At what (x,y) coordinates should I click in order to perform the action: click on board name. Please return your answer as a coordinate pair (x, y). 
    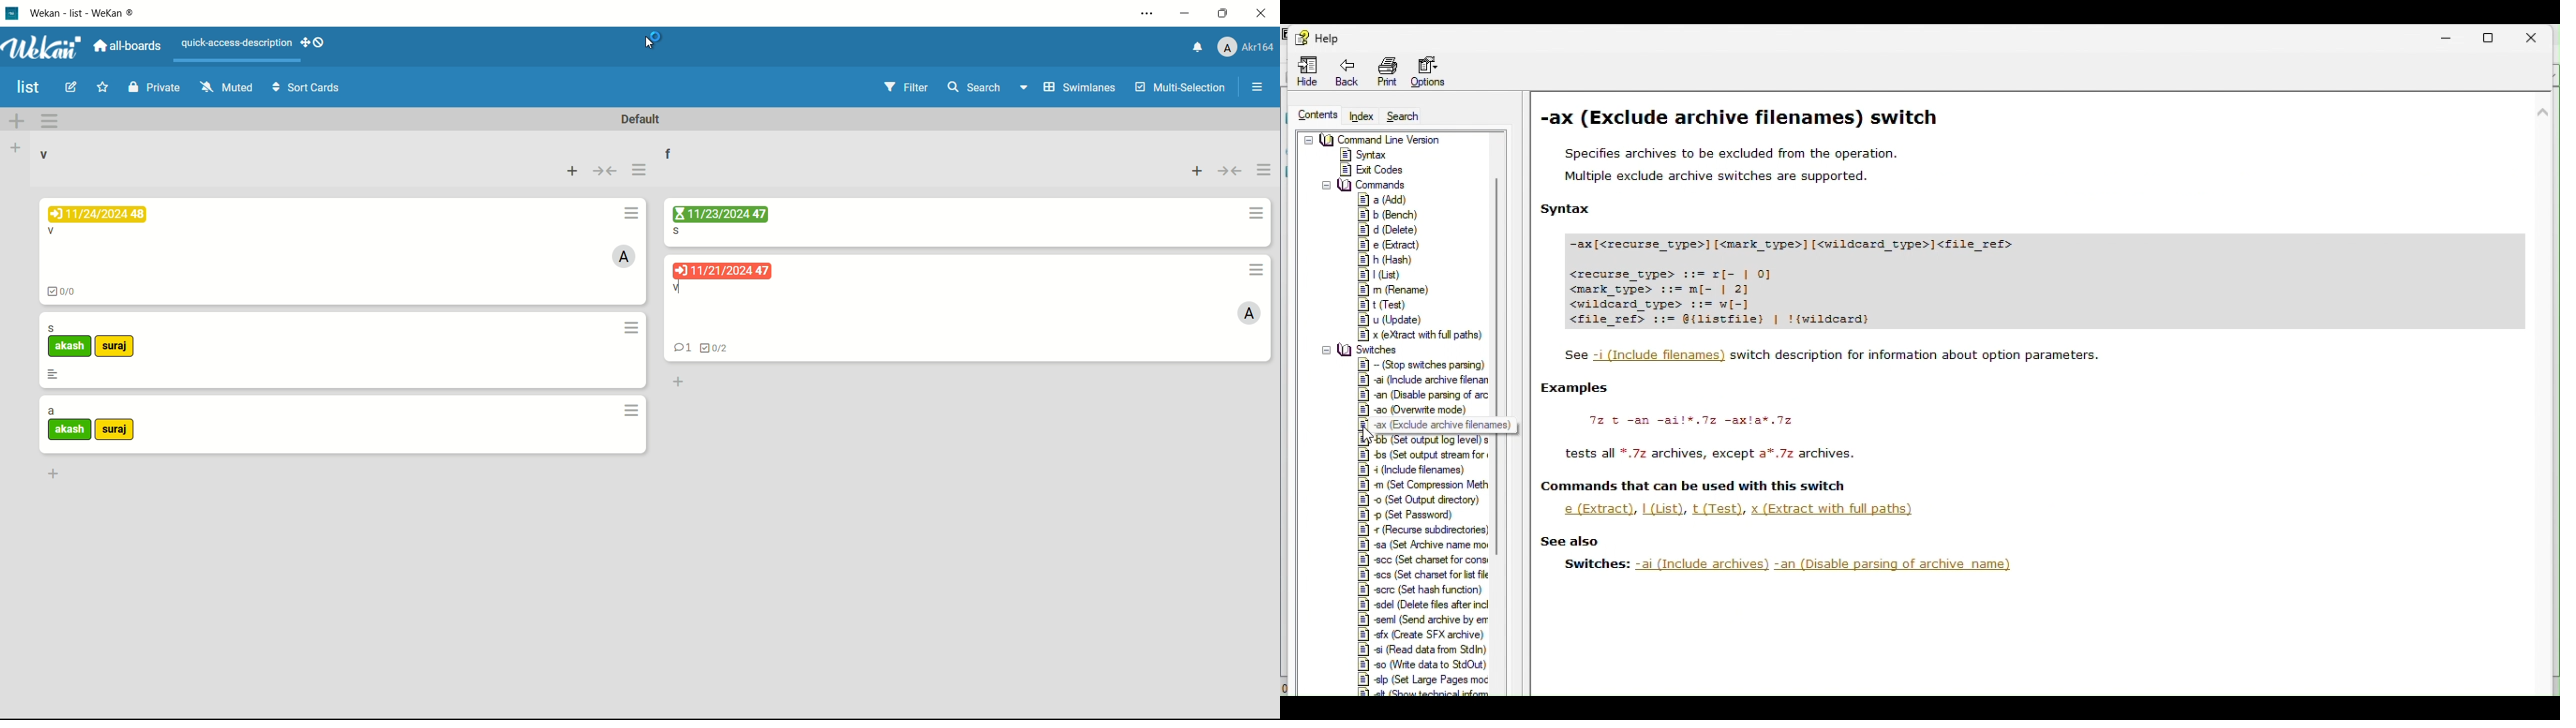
    Looking at the image, I should click on (29, 88).